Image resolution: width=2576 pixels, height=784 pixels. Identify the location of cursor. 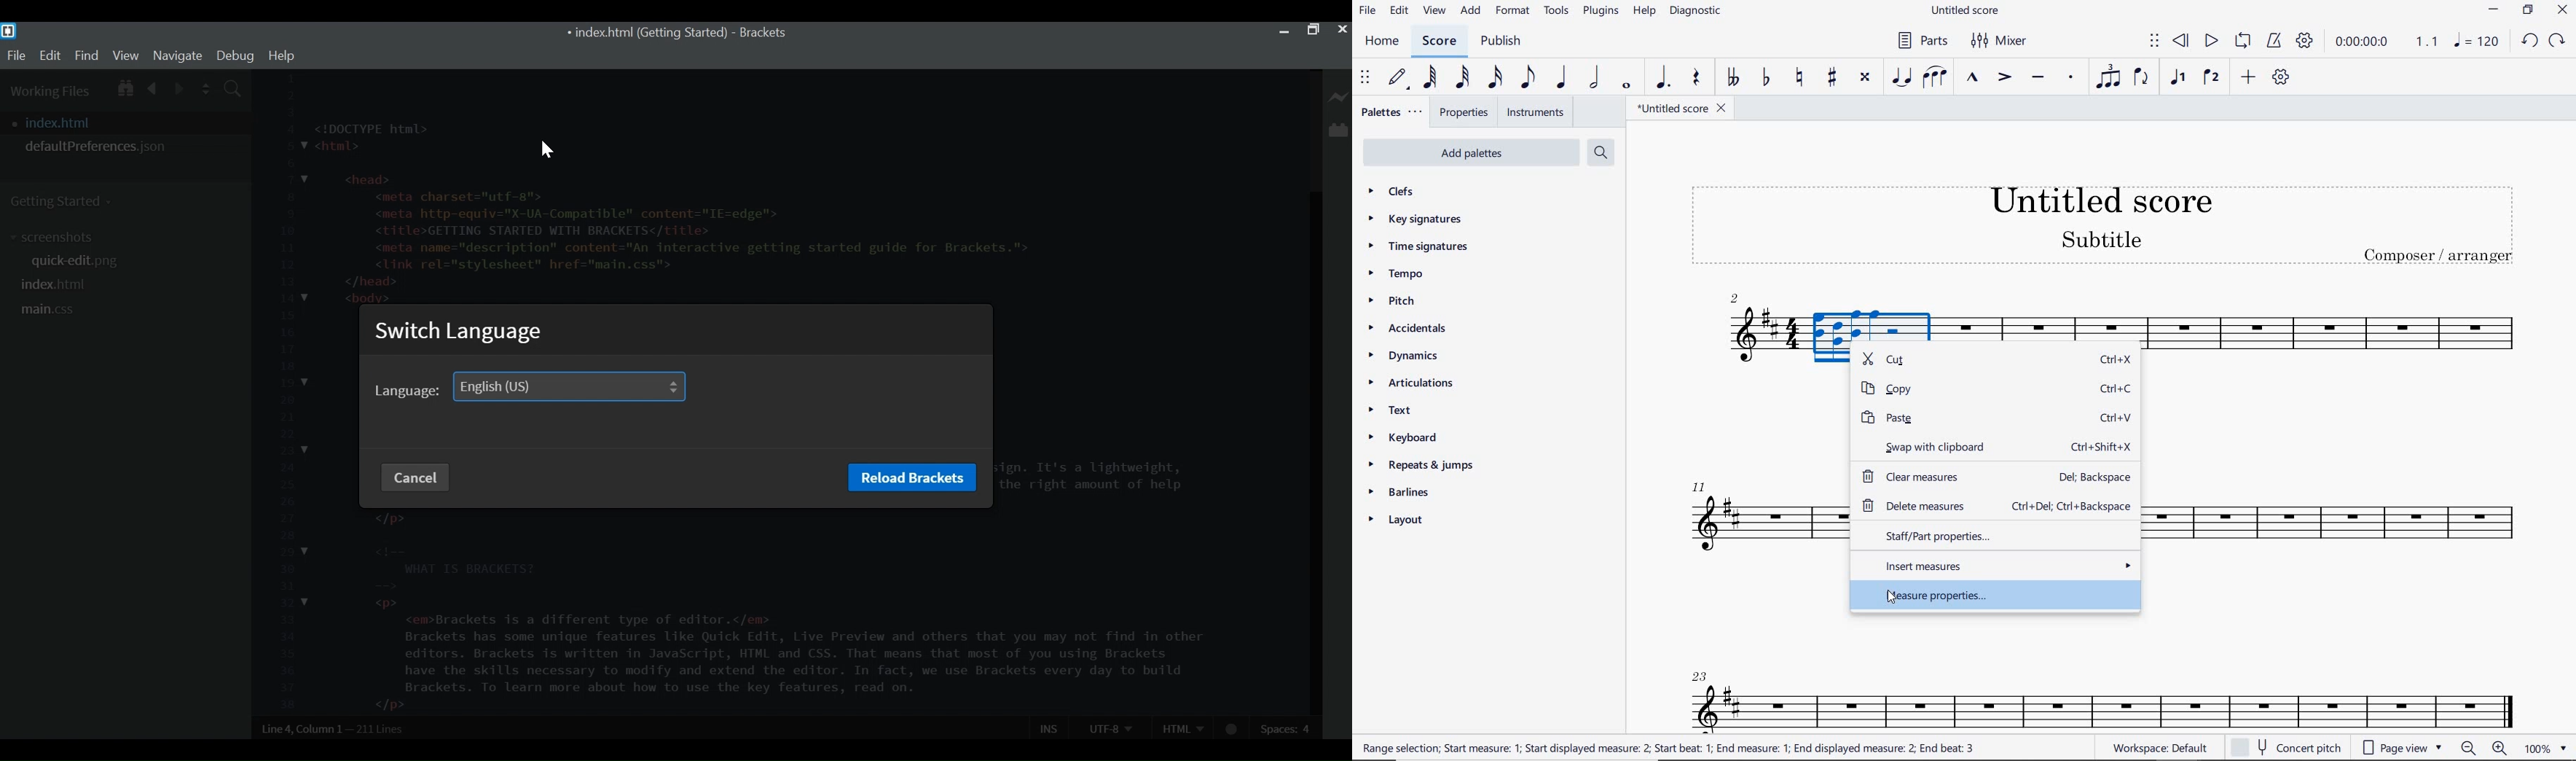
(1892, 598).